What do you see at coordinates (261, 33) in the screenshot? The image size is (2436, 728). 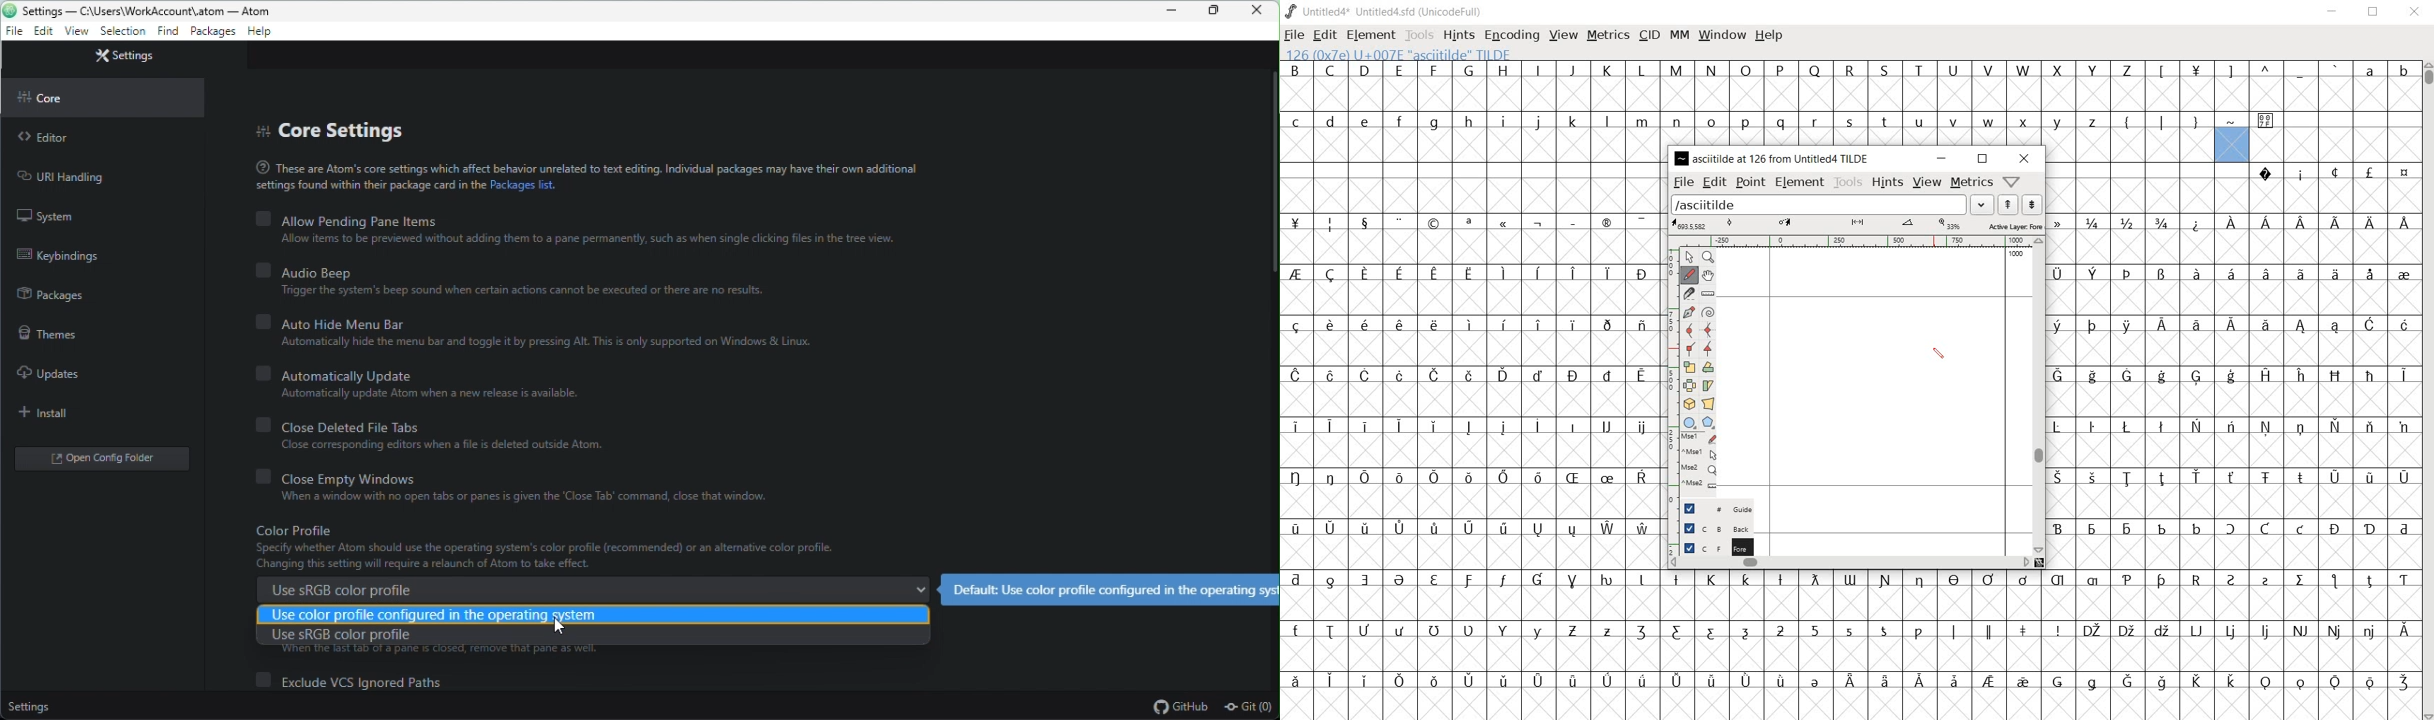 I see `help` at bounding box center [261, 33].